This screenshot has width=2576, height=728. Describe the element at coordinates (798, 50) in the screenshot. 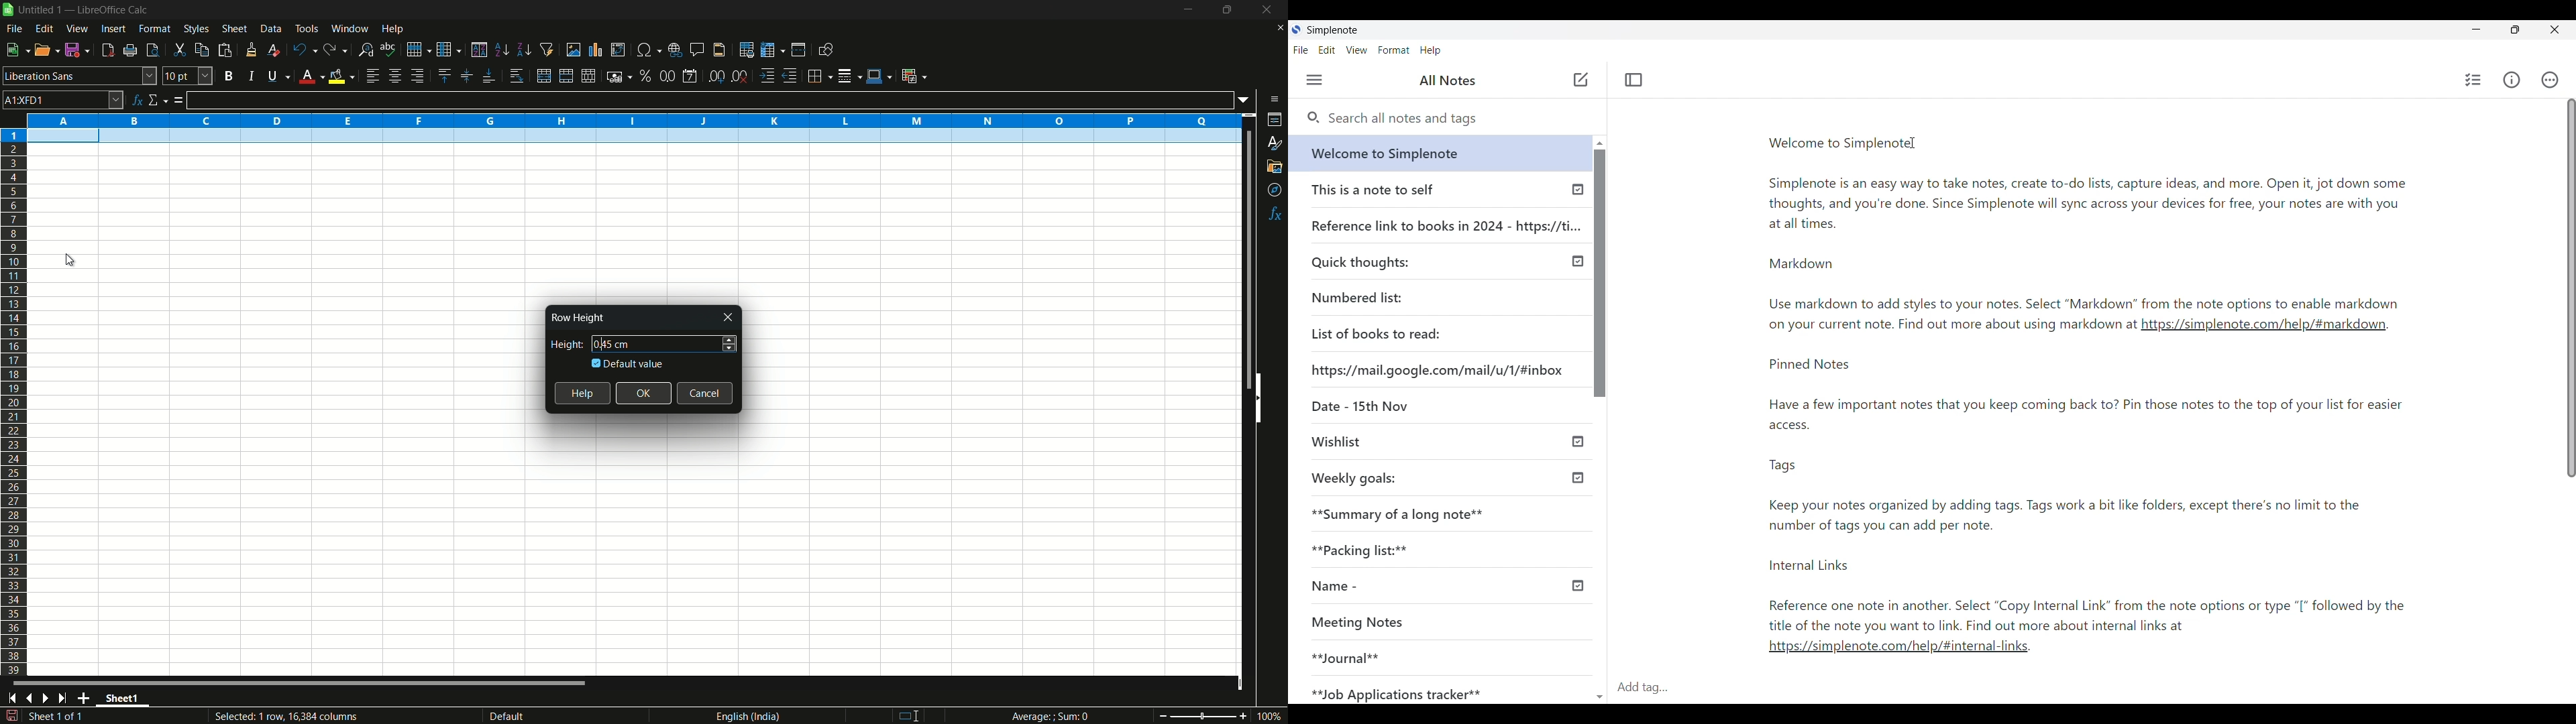

I see `split window` at that location.